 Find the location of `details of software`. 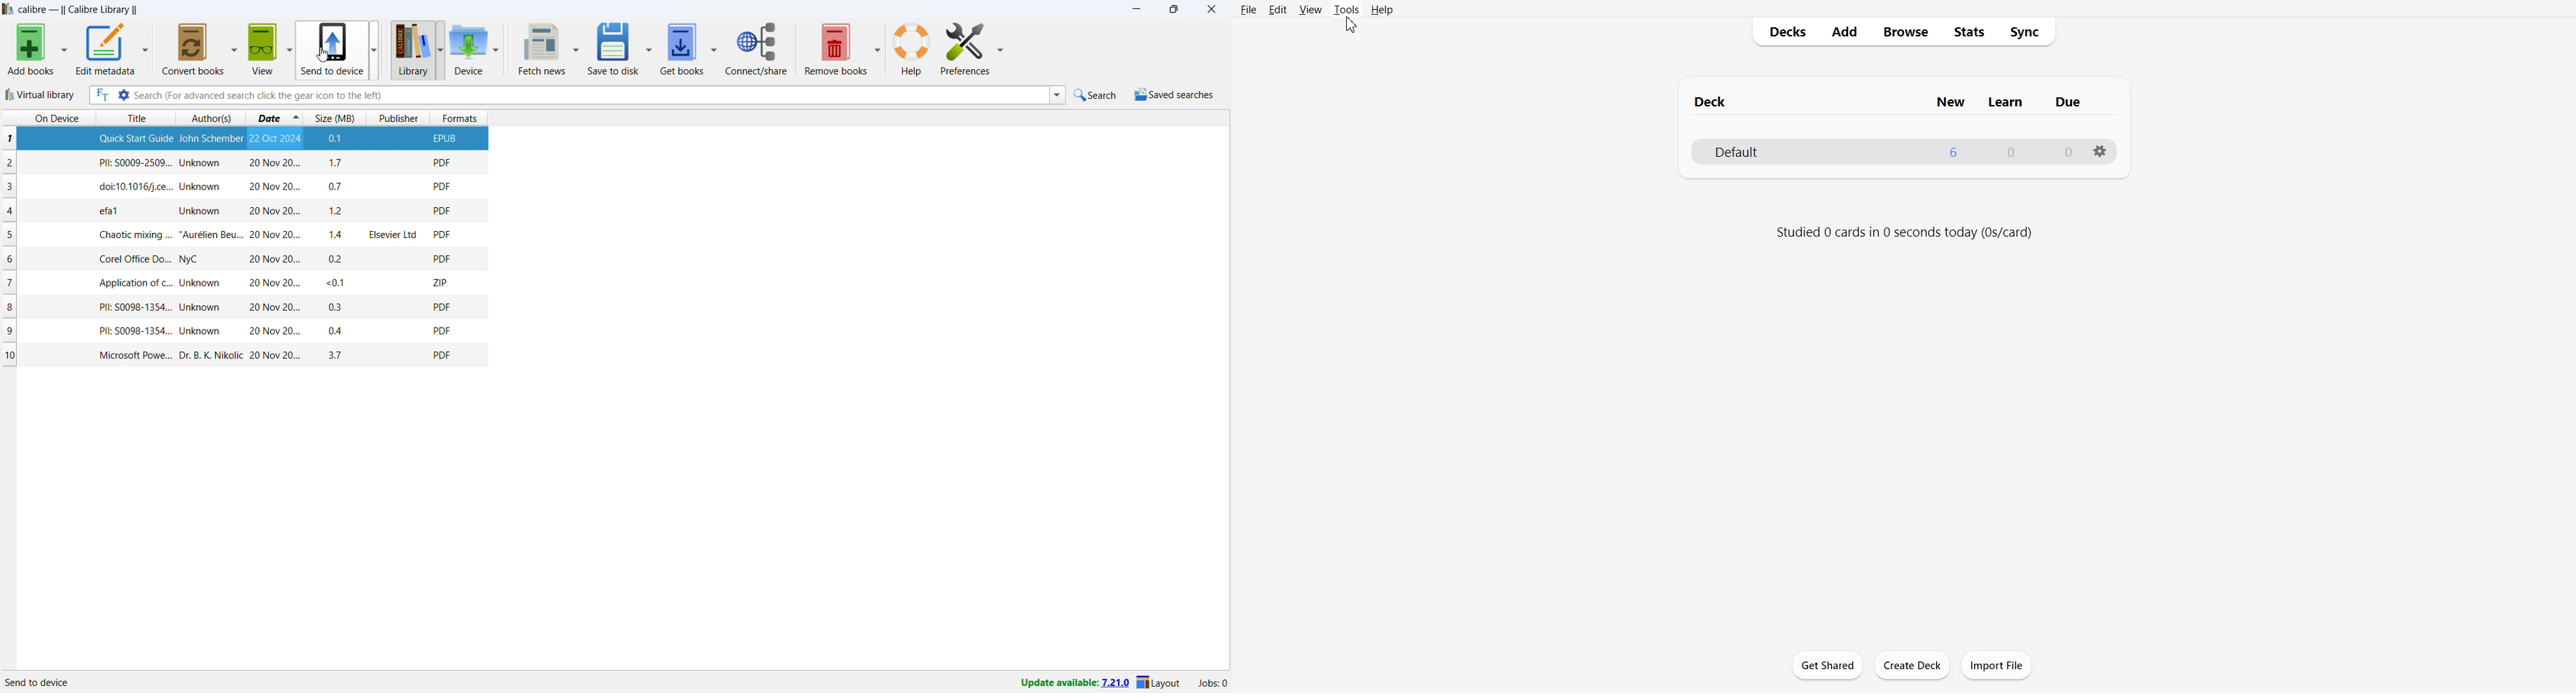

details of software is located at coordinates (119, 683).